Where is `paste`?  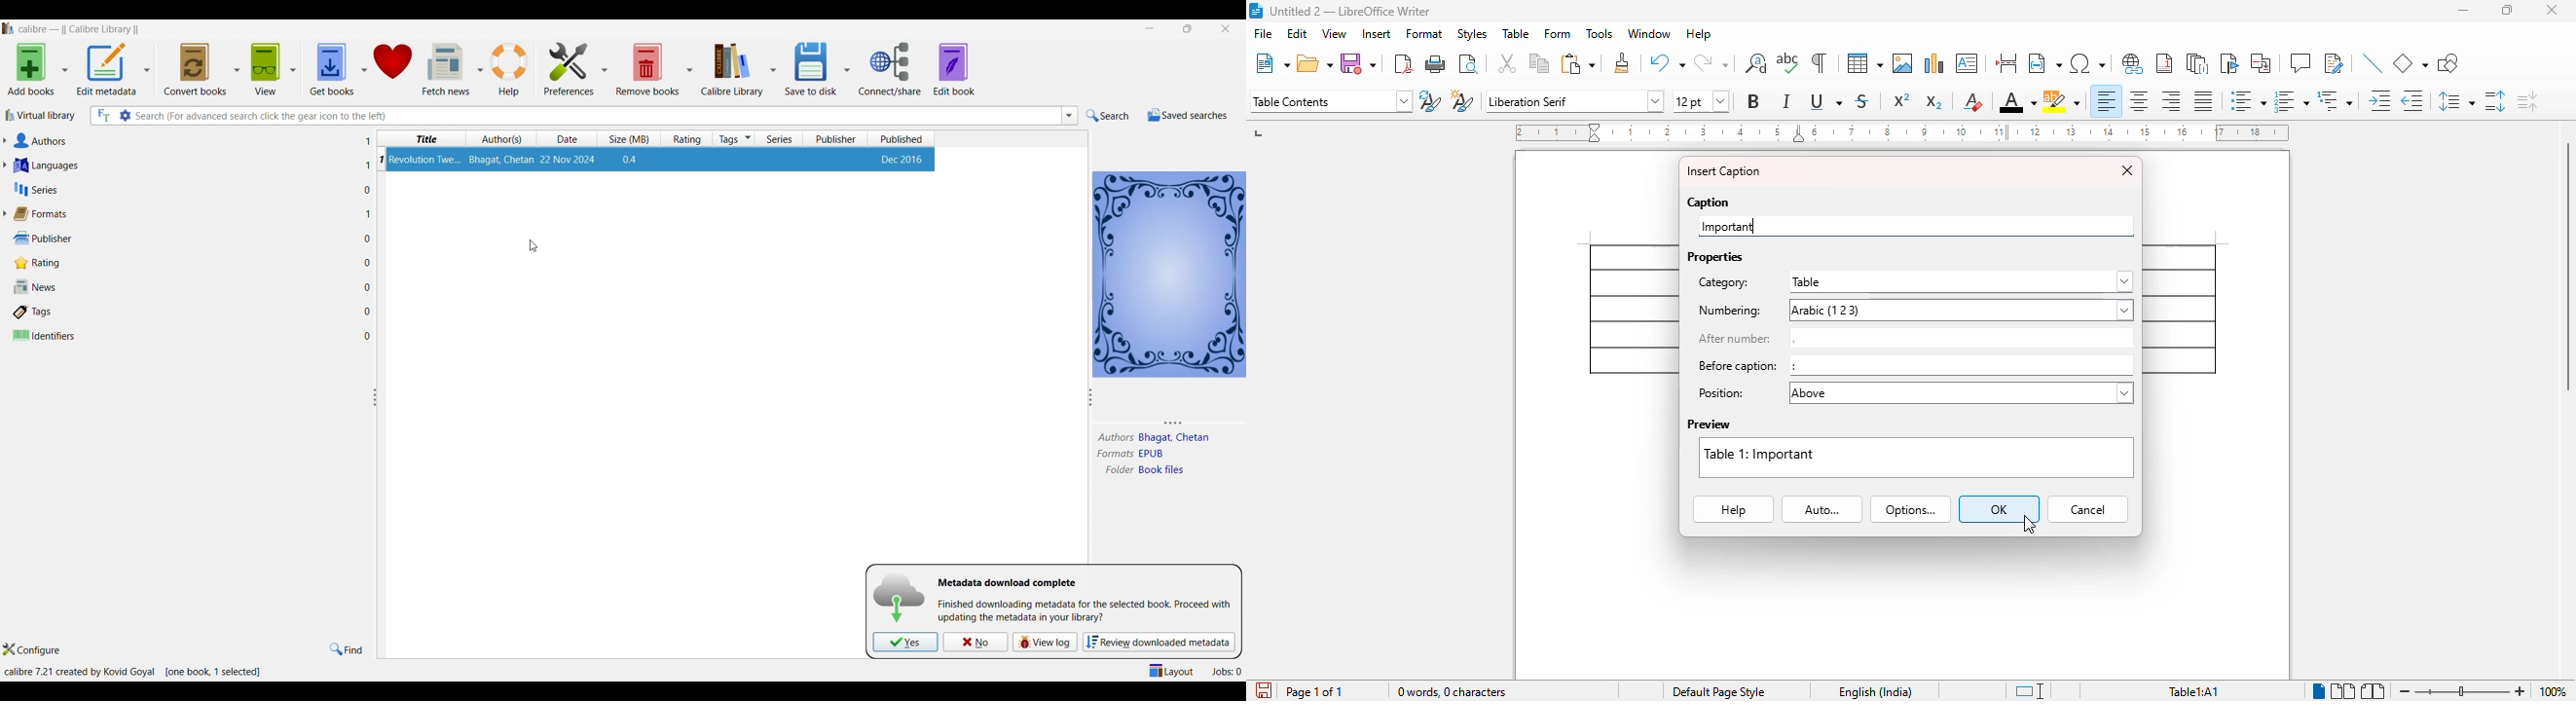
paste is located at coordinates (1579, 64).